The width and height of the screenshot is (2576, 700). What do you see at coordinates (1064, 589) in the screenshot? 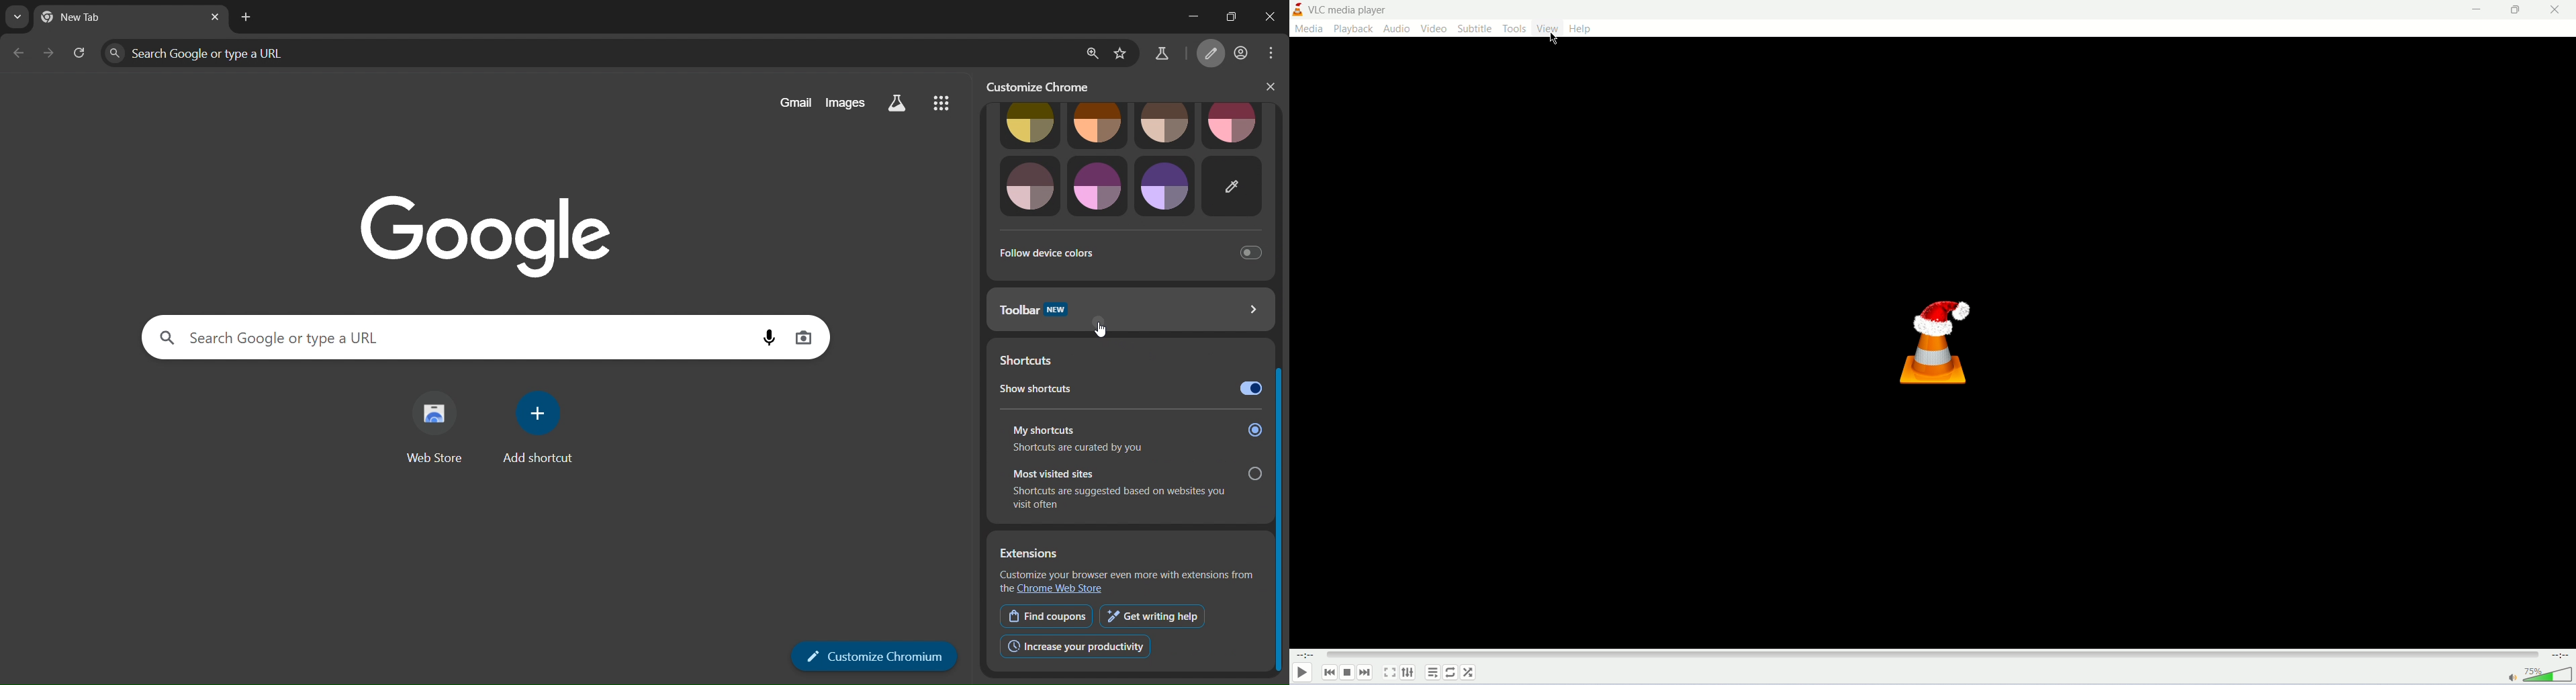
I see `Chrome Web Store` at bounding box center [1064, 589].